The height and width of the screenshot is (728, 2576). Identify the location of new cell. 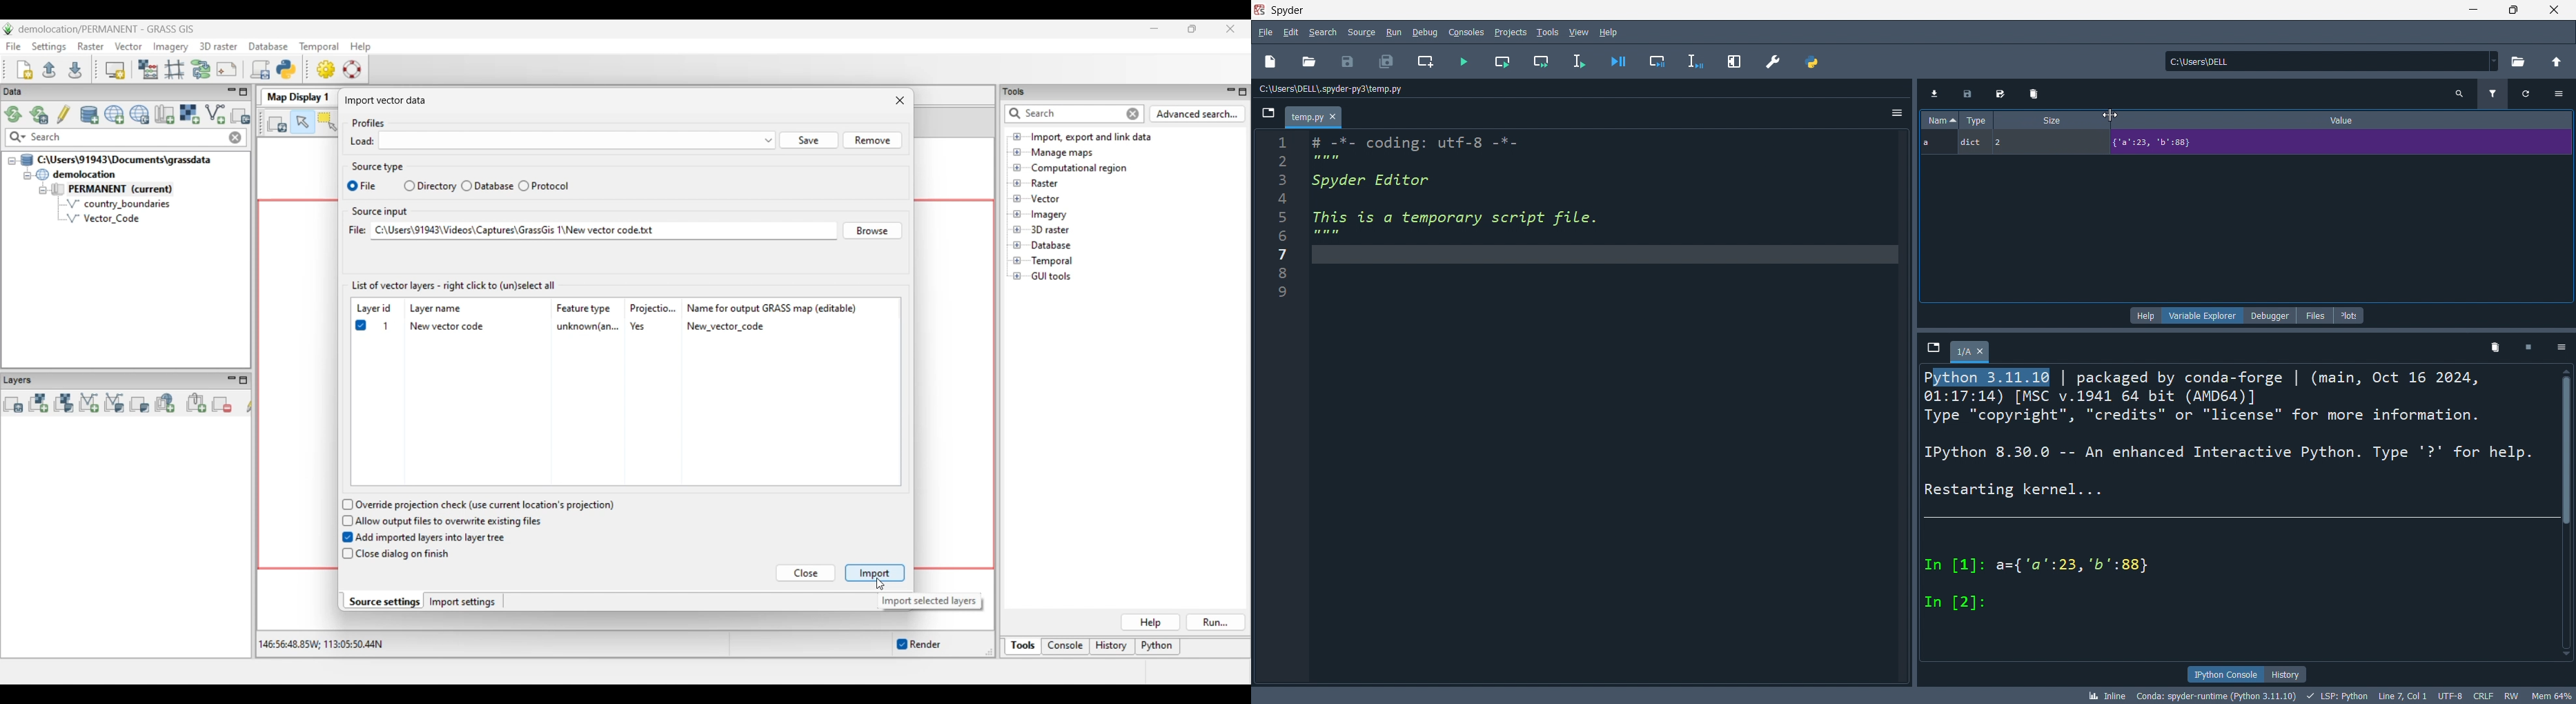
(1423, 61).